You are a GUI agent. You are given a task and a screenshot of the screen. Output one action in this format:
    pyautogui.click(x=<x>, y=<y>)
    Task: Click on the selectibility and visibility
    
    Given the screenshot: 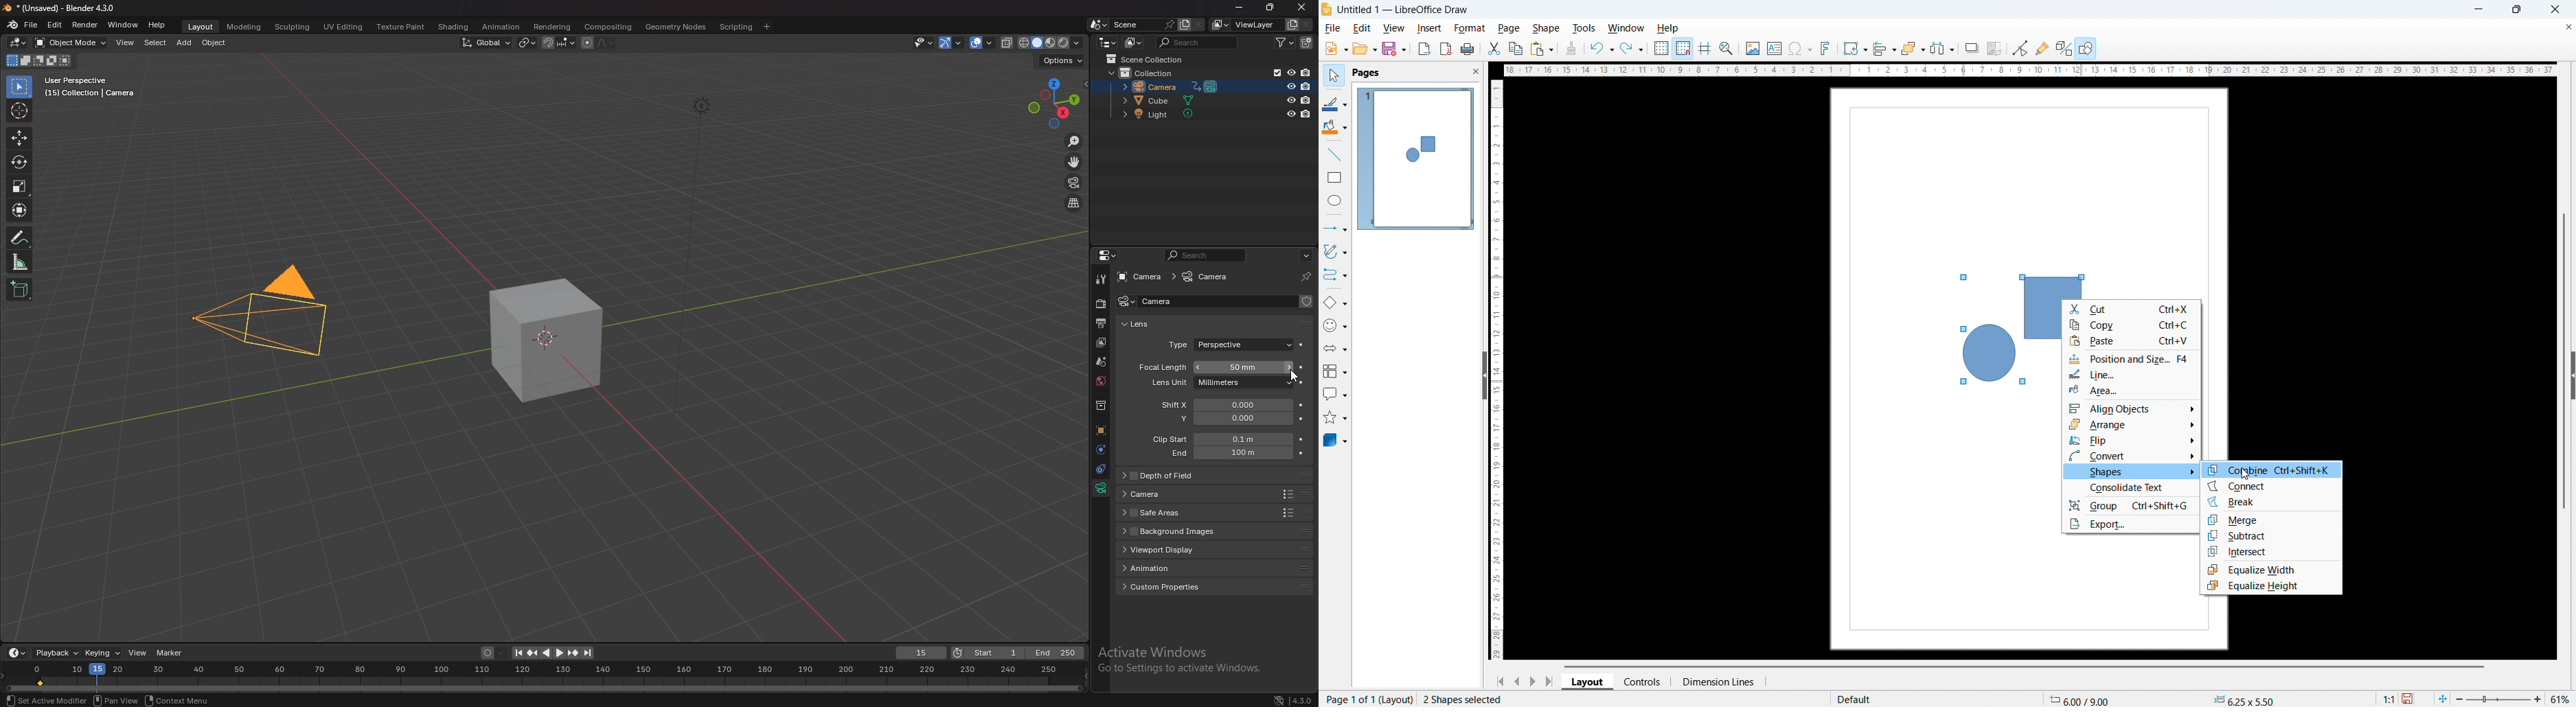 What is the action you would take?
    pyautogui.click(x=923, y=43)
    